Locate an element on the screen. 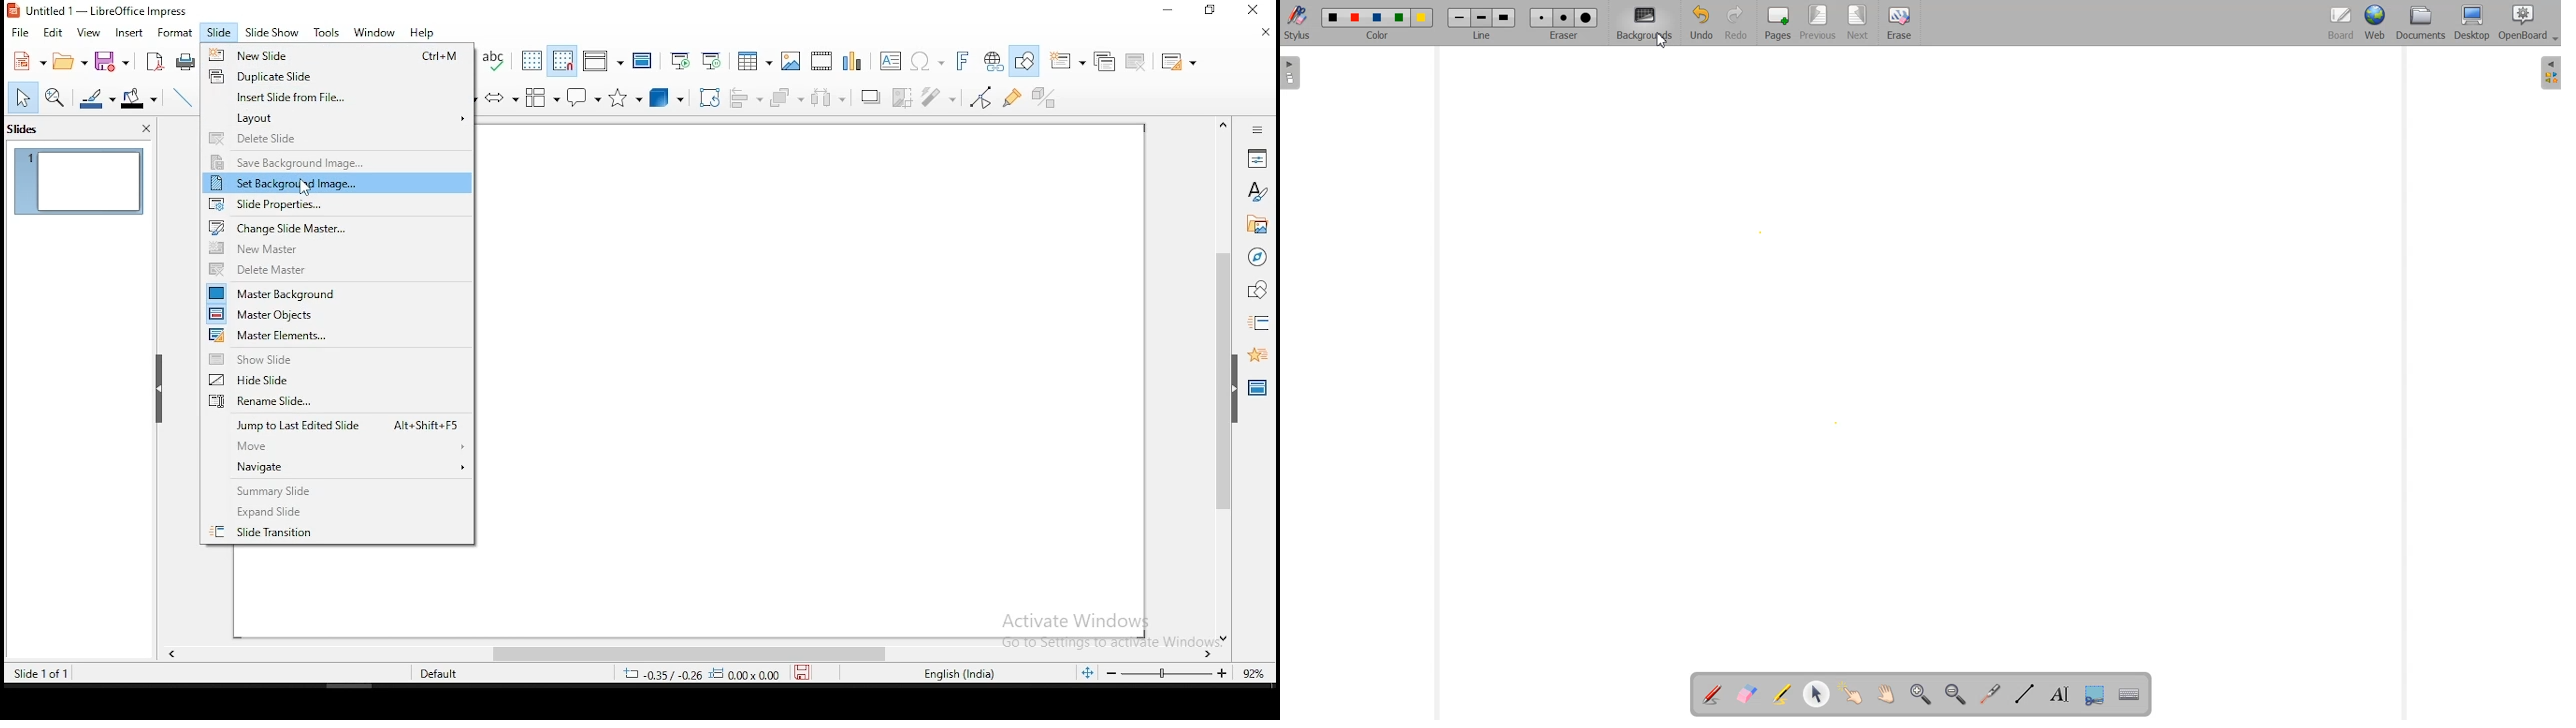 Image resolution: width=2576 pixels, height=728 pixels. summary slide is located at coordinates (337, 488).